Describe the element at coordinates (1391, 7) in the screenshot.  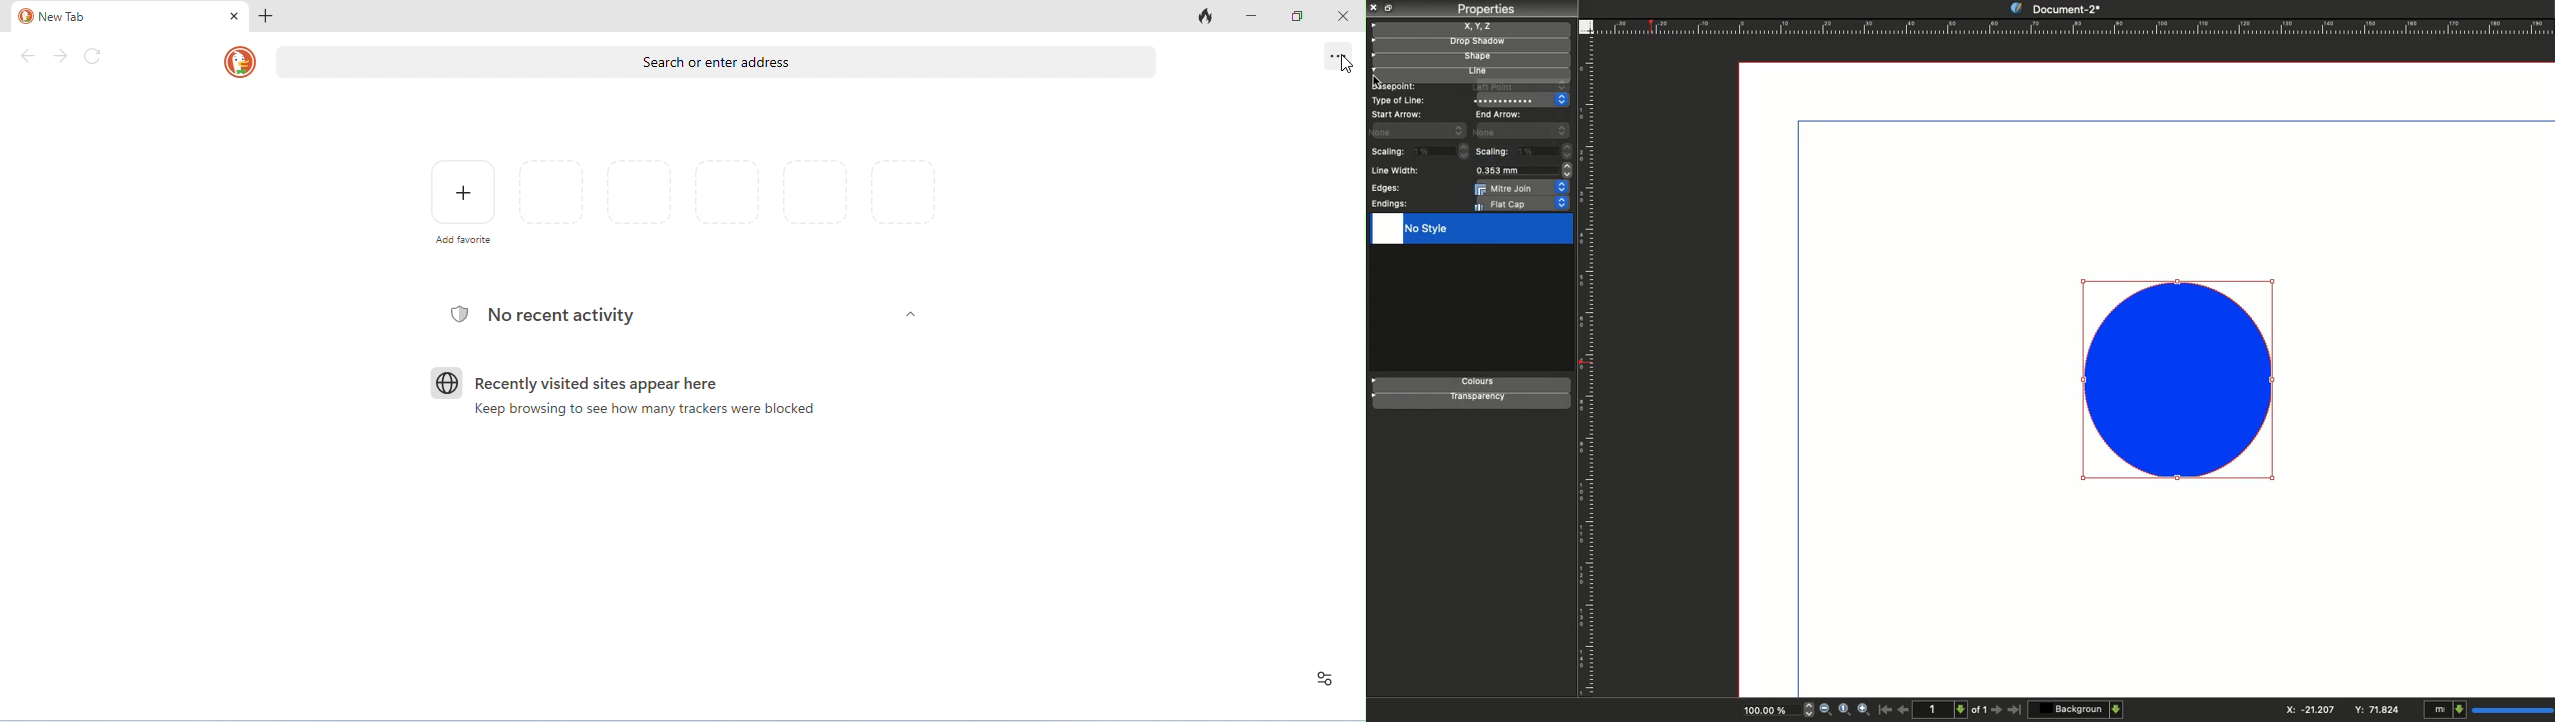
I see `Collapse` at that location.